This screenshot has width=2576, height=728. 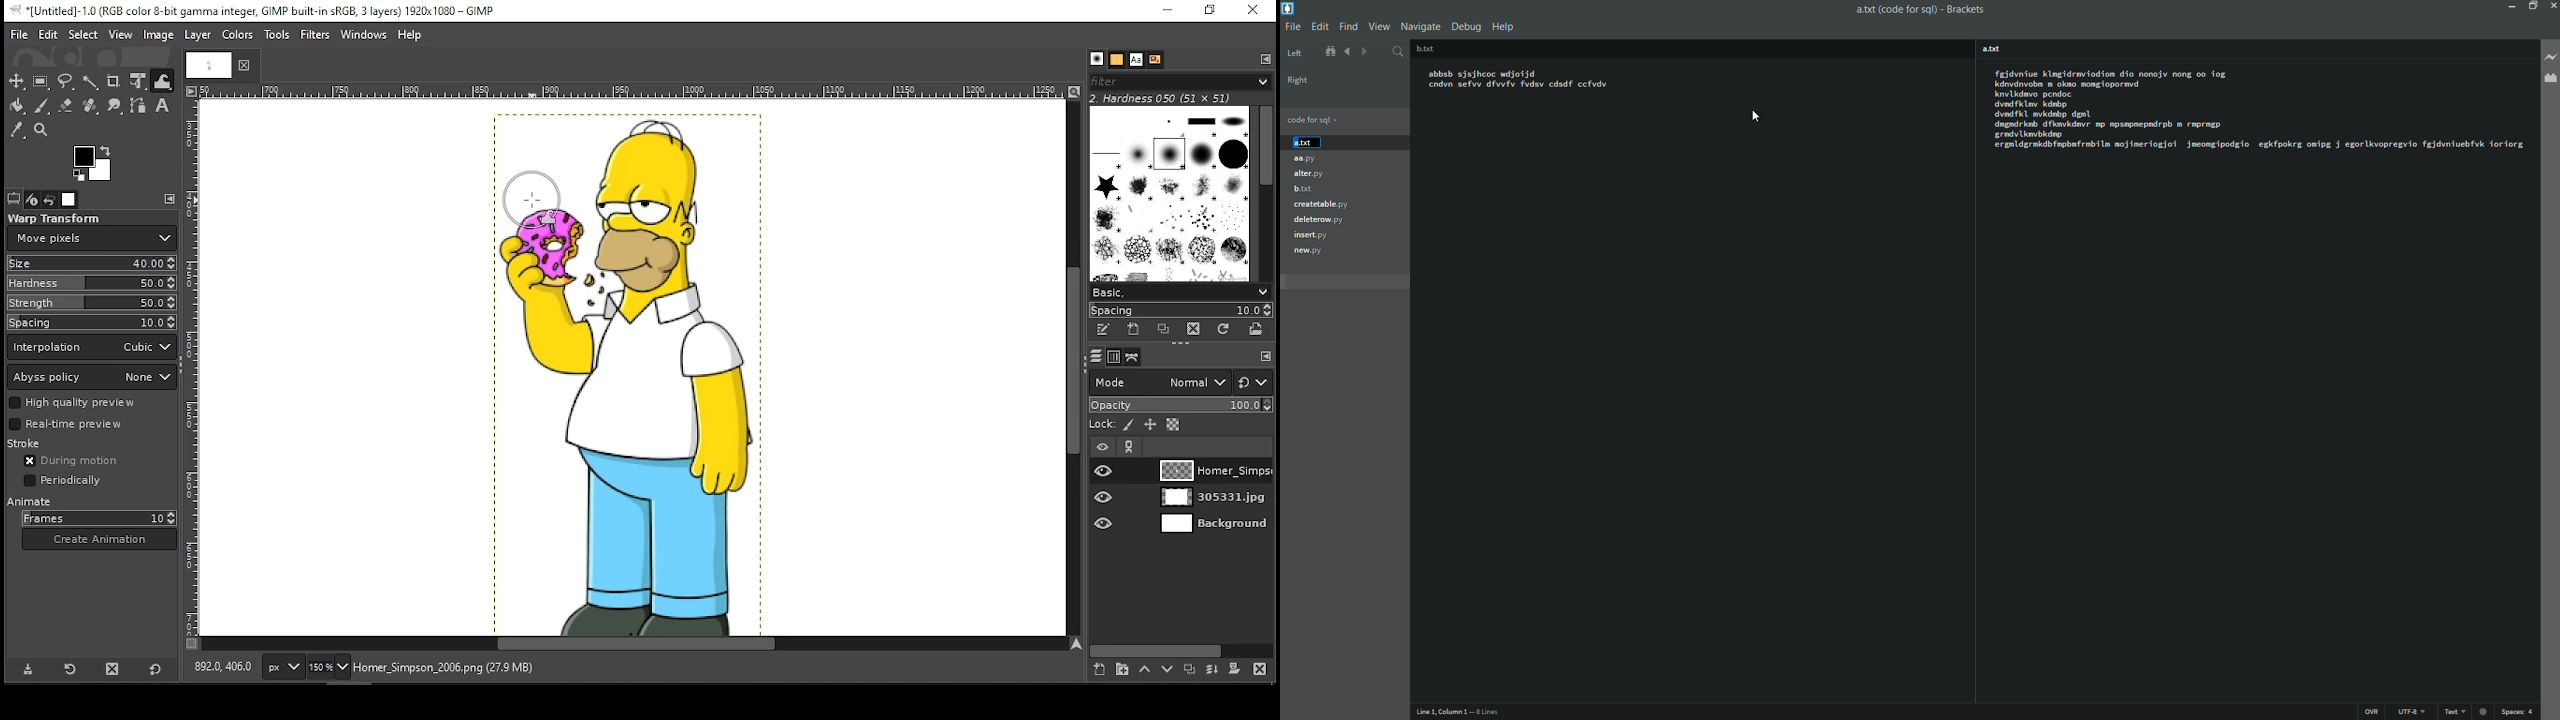 What do you see at coordinates (1106, 498) in the screenshot?
I see `layer visibility on/off` at bounding box center [1106, 498].